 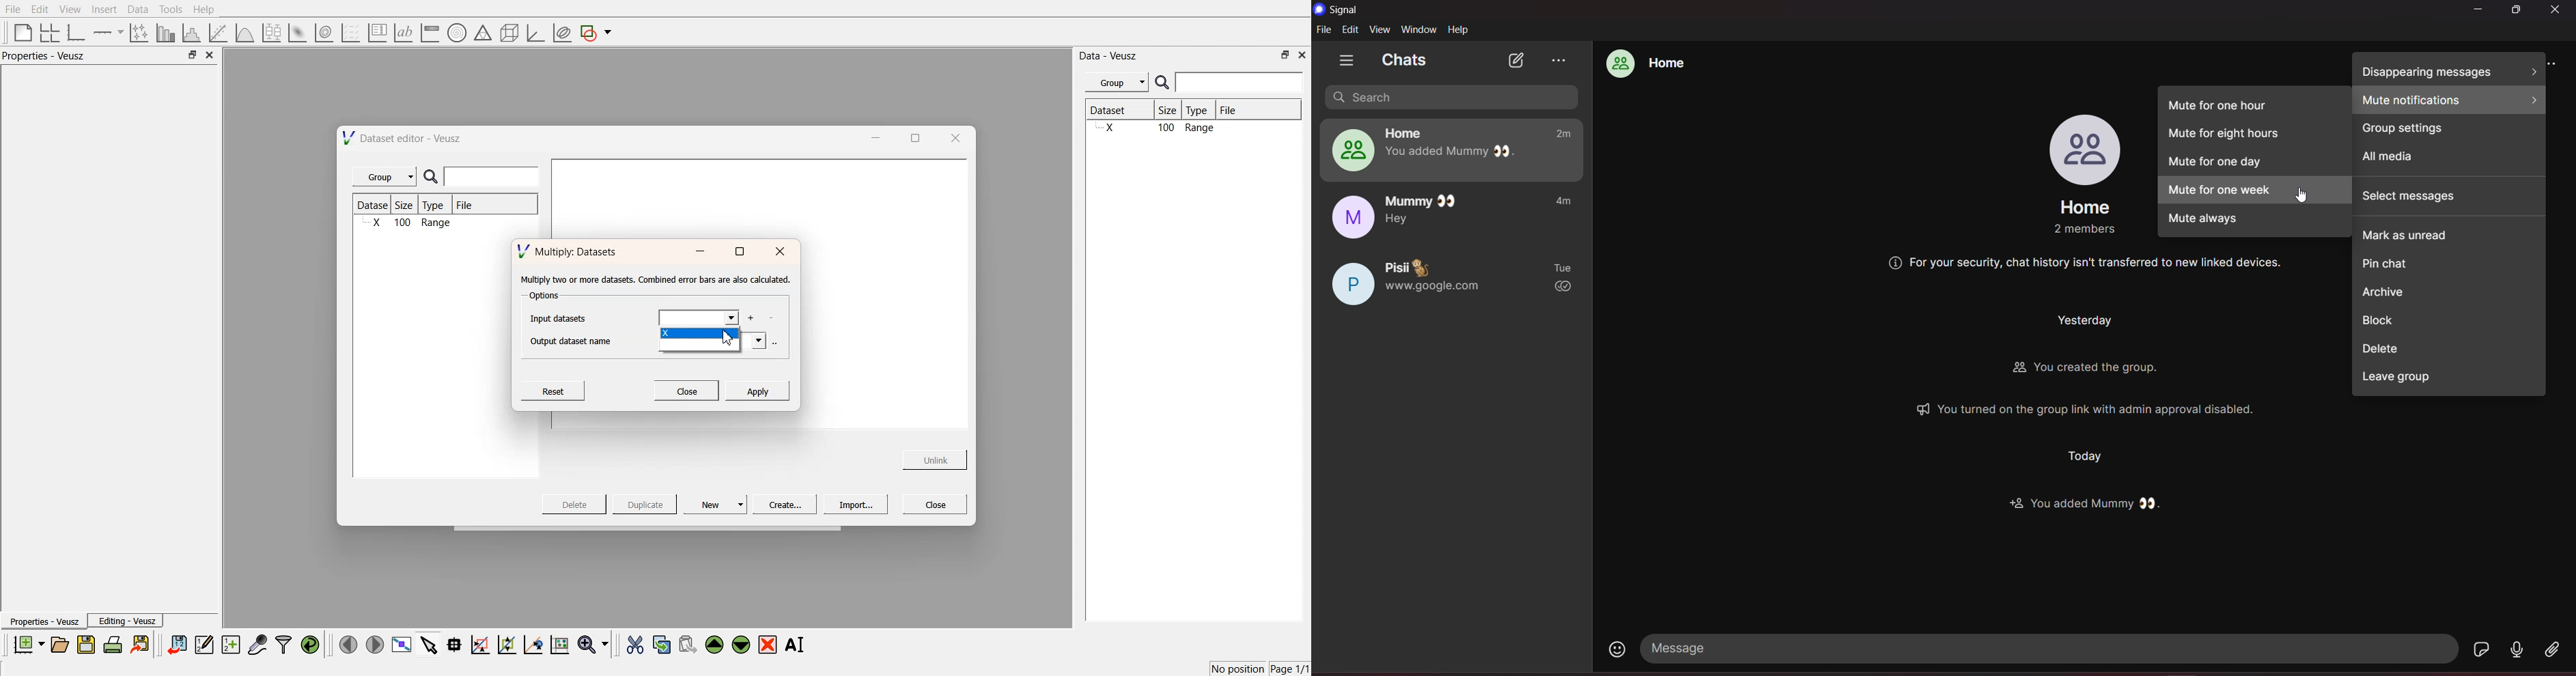 What do you see at coordinates (194, 32) in the screenshot?
I see `histogram` at bounding box center [194, 32].